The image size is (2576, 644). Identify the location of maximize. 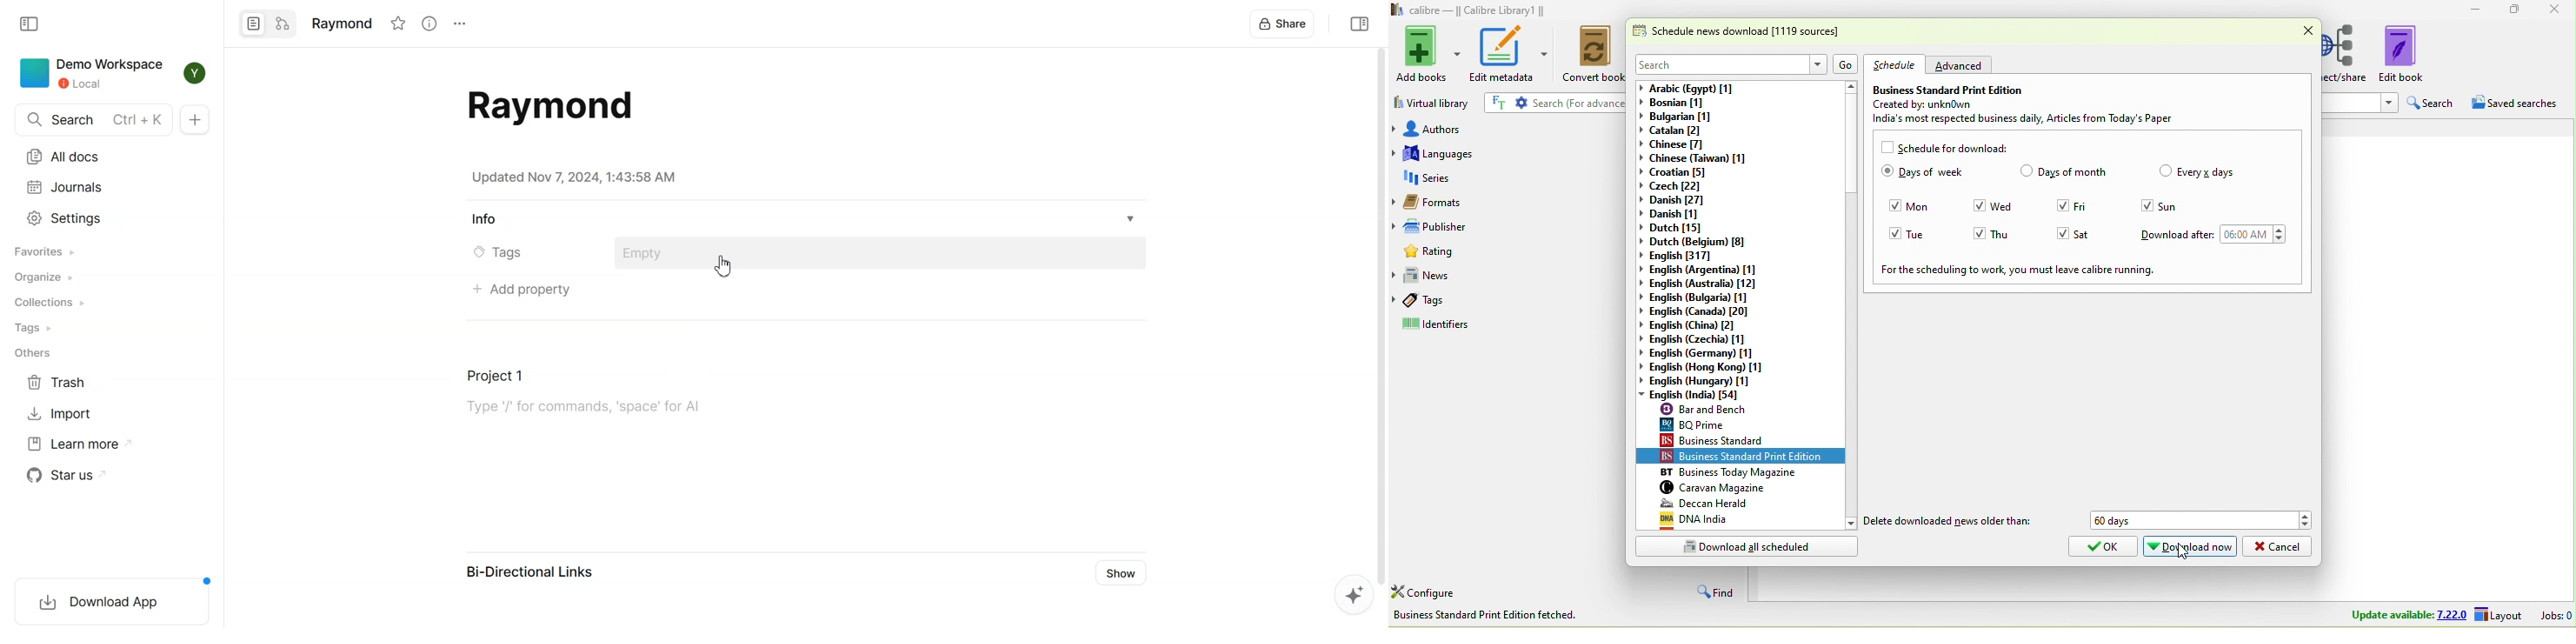
(2519, 10).